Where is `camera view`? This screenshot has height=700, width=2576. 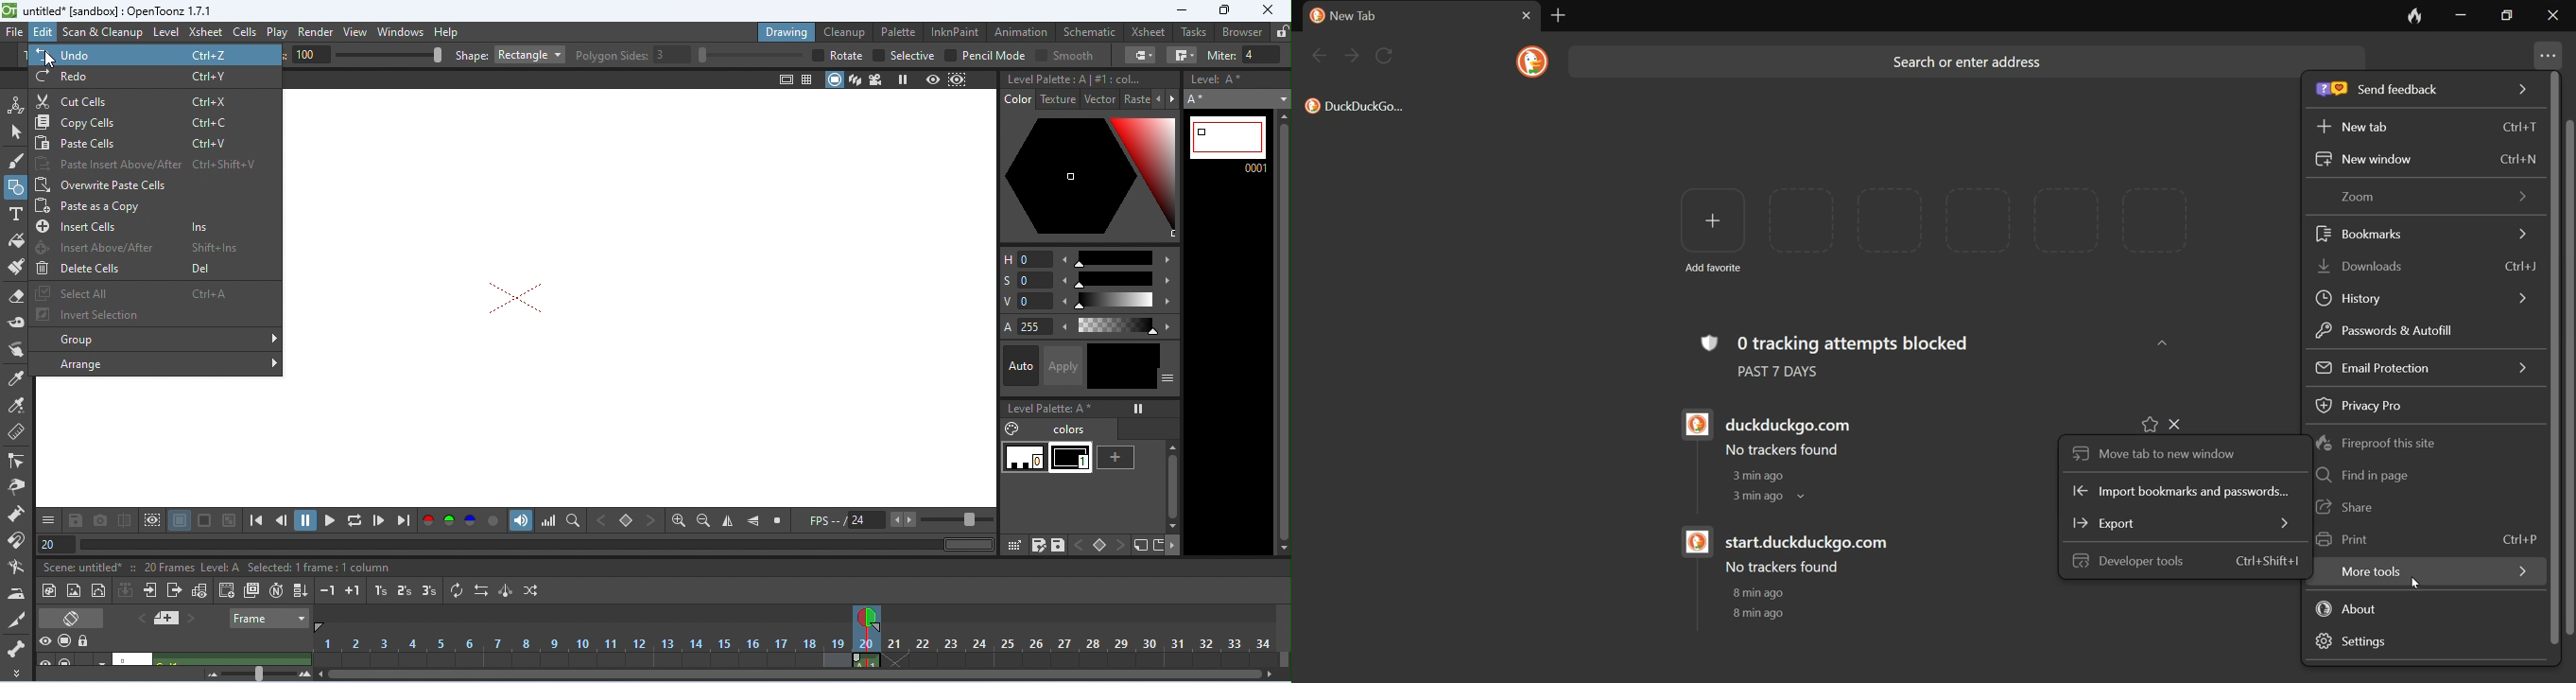
camera view is located at coordinates (877, 79).